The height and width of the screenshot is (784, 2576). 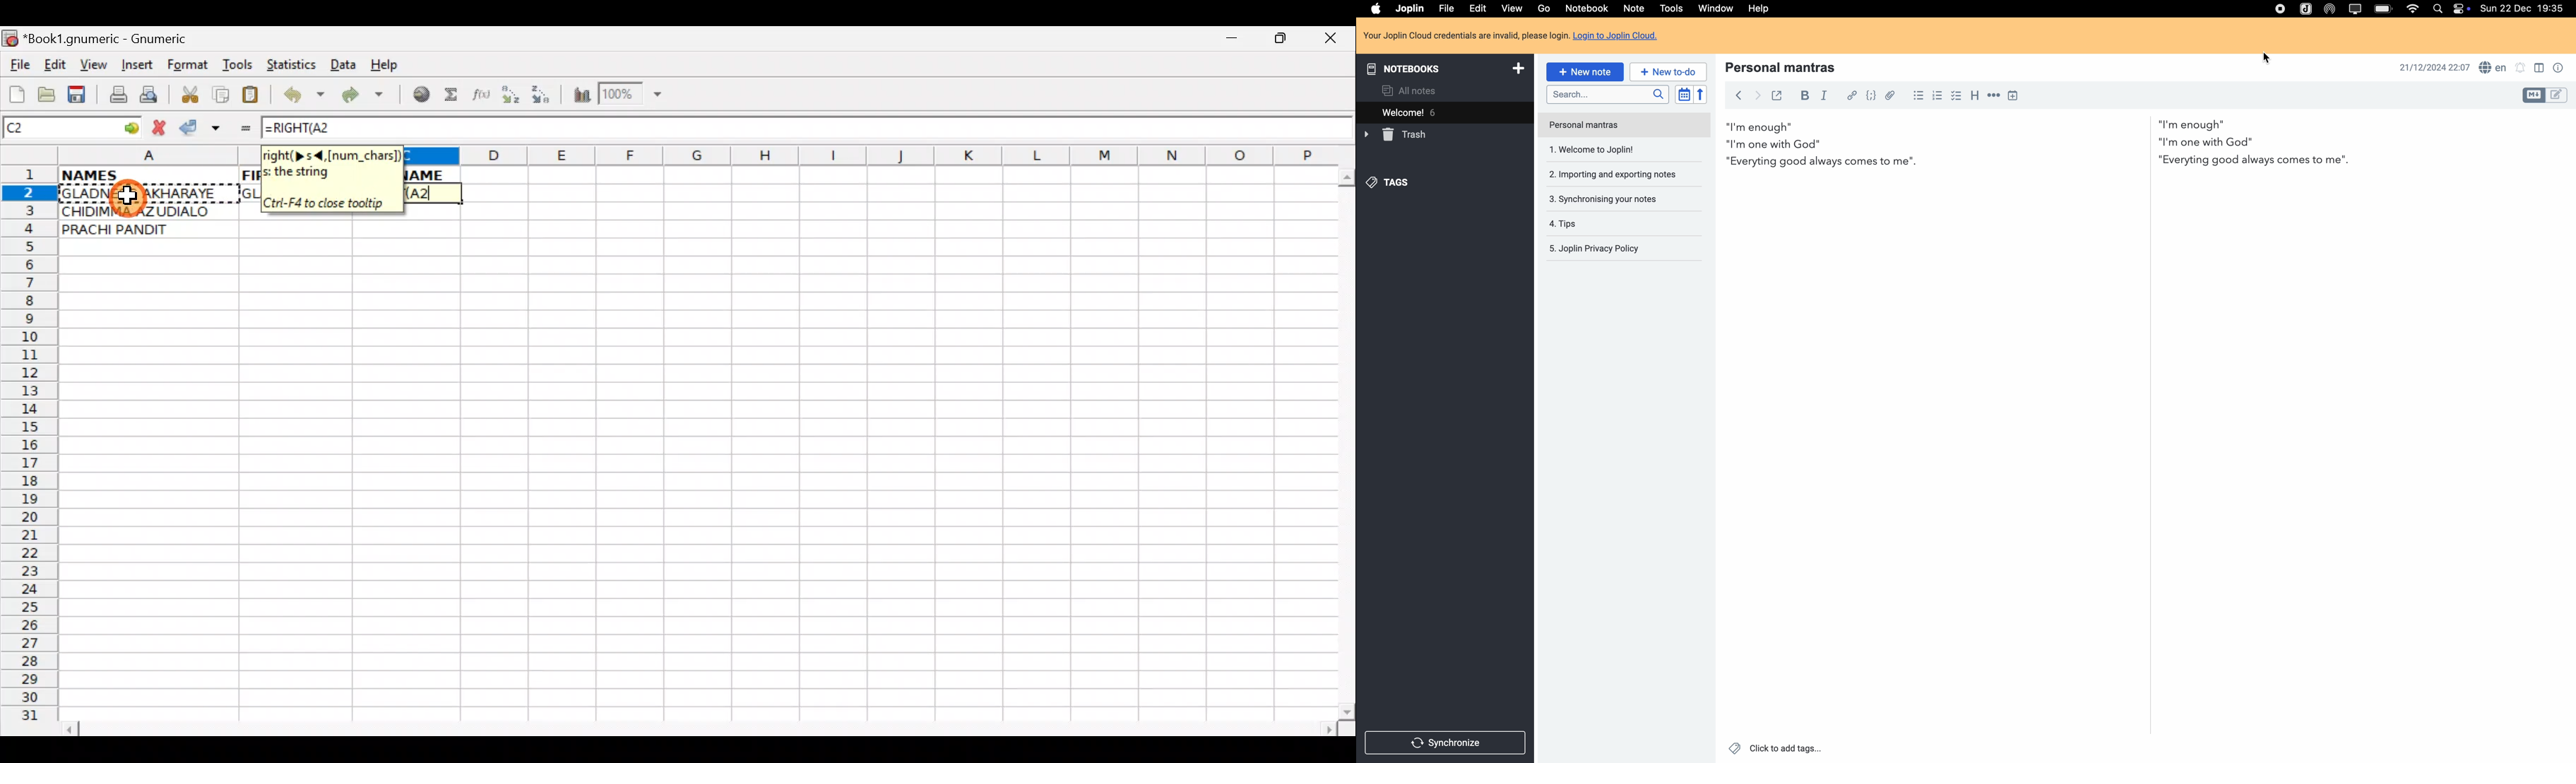 What do you see at coordinates (366, 97) in the screenshot?
I see `Redo undone action` at bounding box center [366, 97].